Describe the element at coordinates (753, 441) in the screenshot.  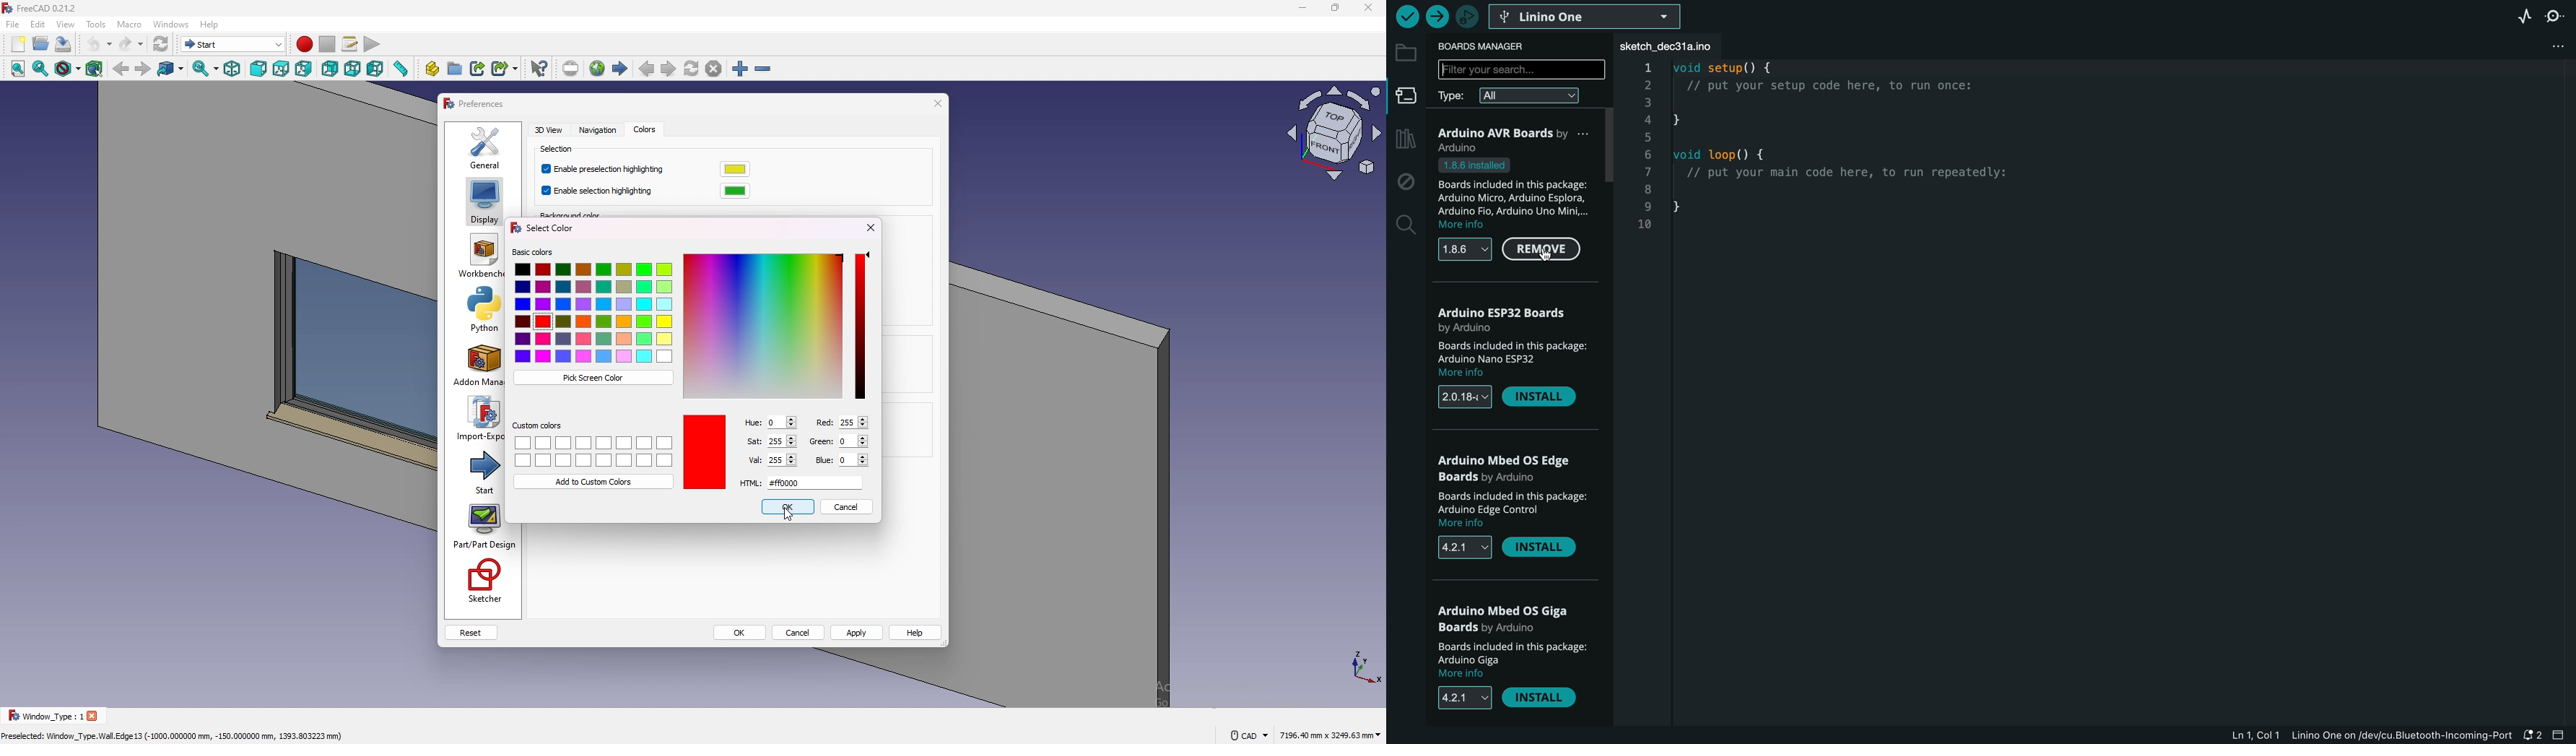
I see `Sat:` at that location.